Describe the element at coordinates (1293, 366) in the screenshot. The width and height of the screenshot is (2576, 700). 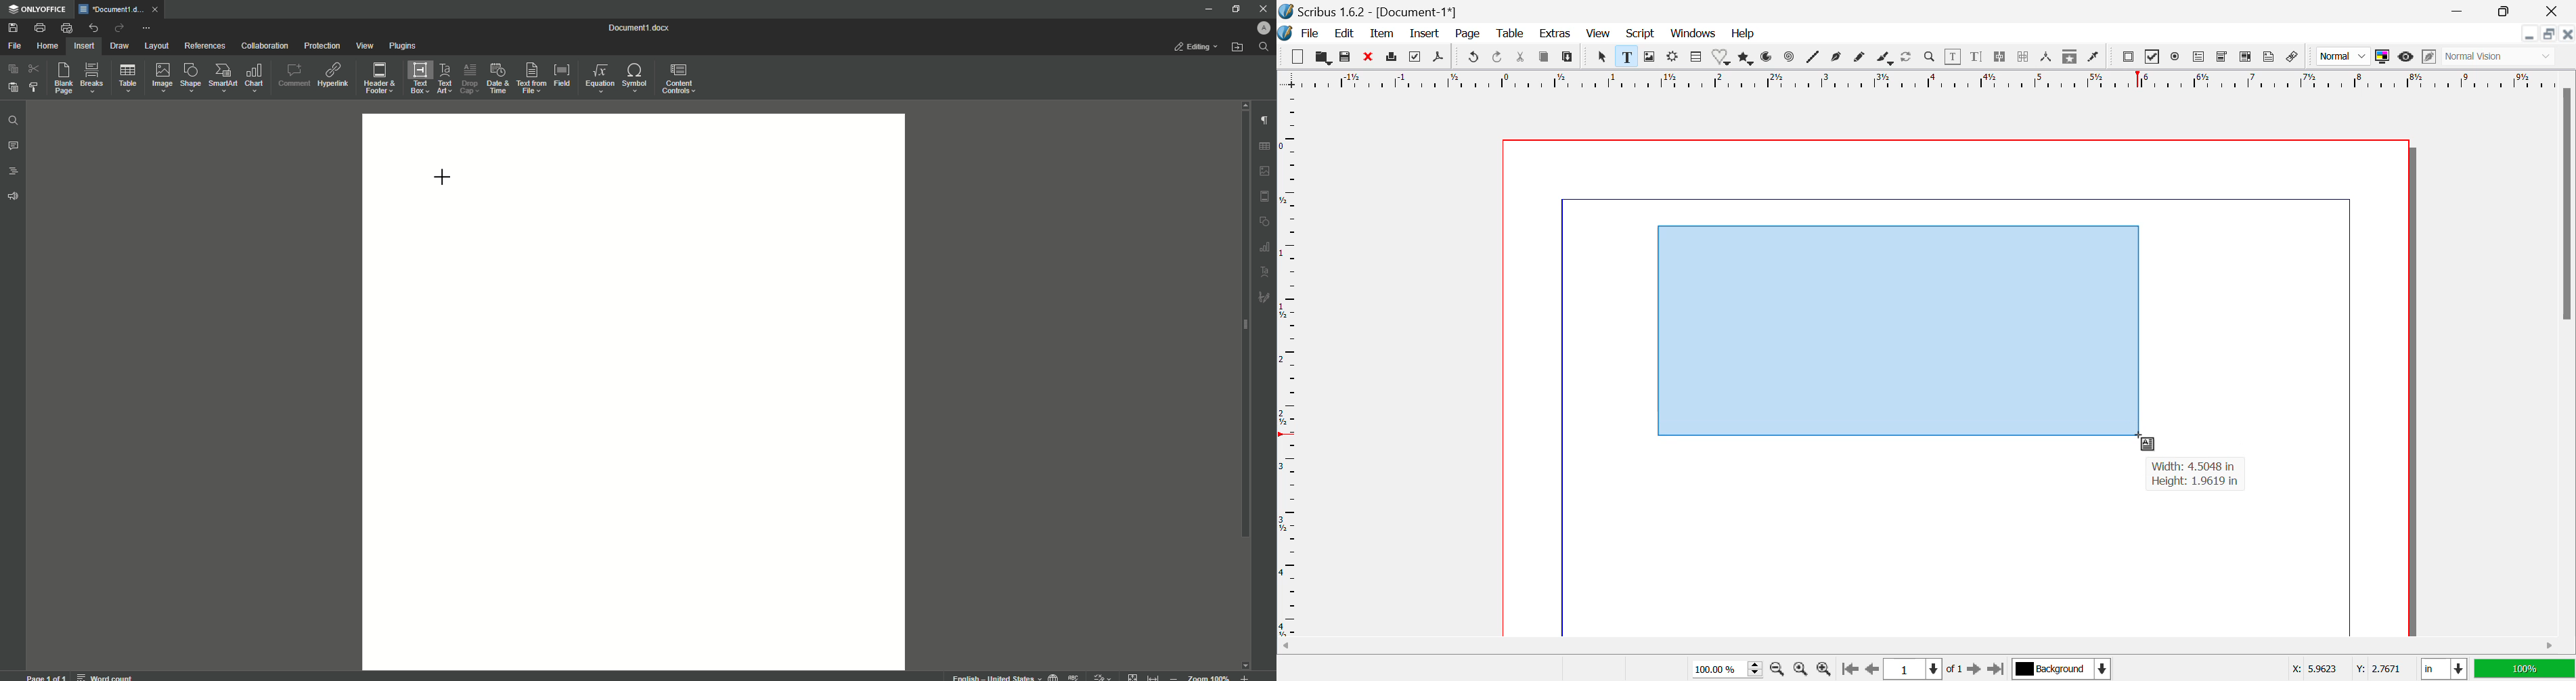
I see `Horizontal Page Margins` at that location.